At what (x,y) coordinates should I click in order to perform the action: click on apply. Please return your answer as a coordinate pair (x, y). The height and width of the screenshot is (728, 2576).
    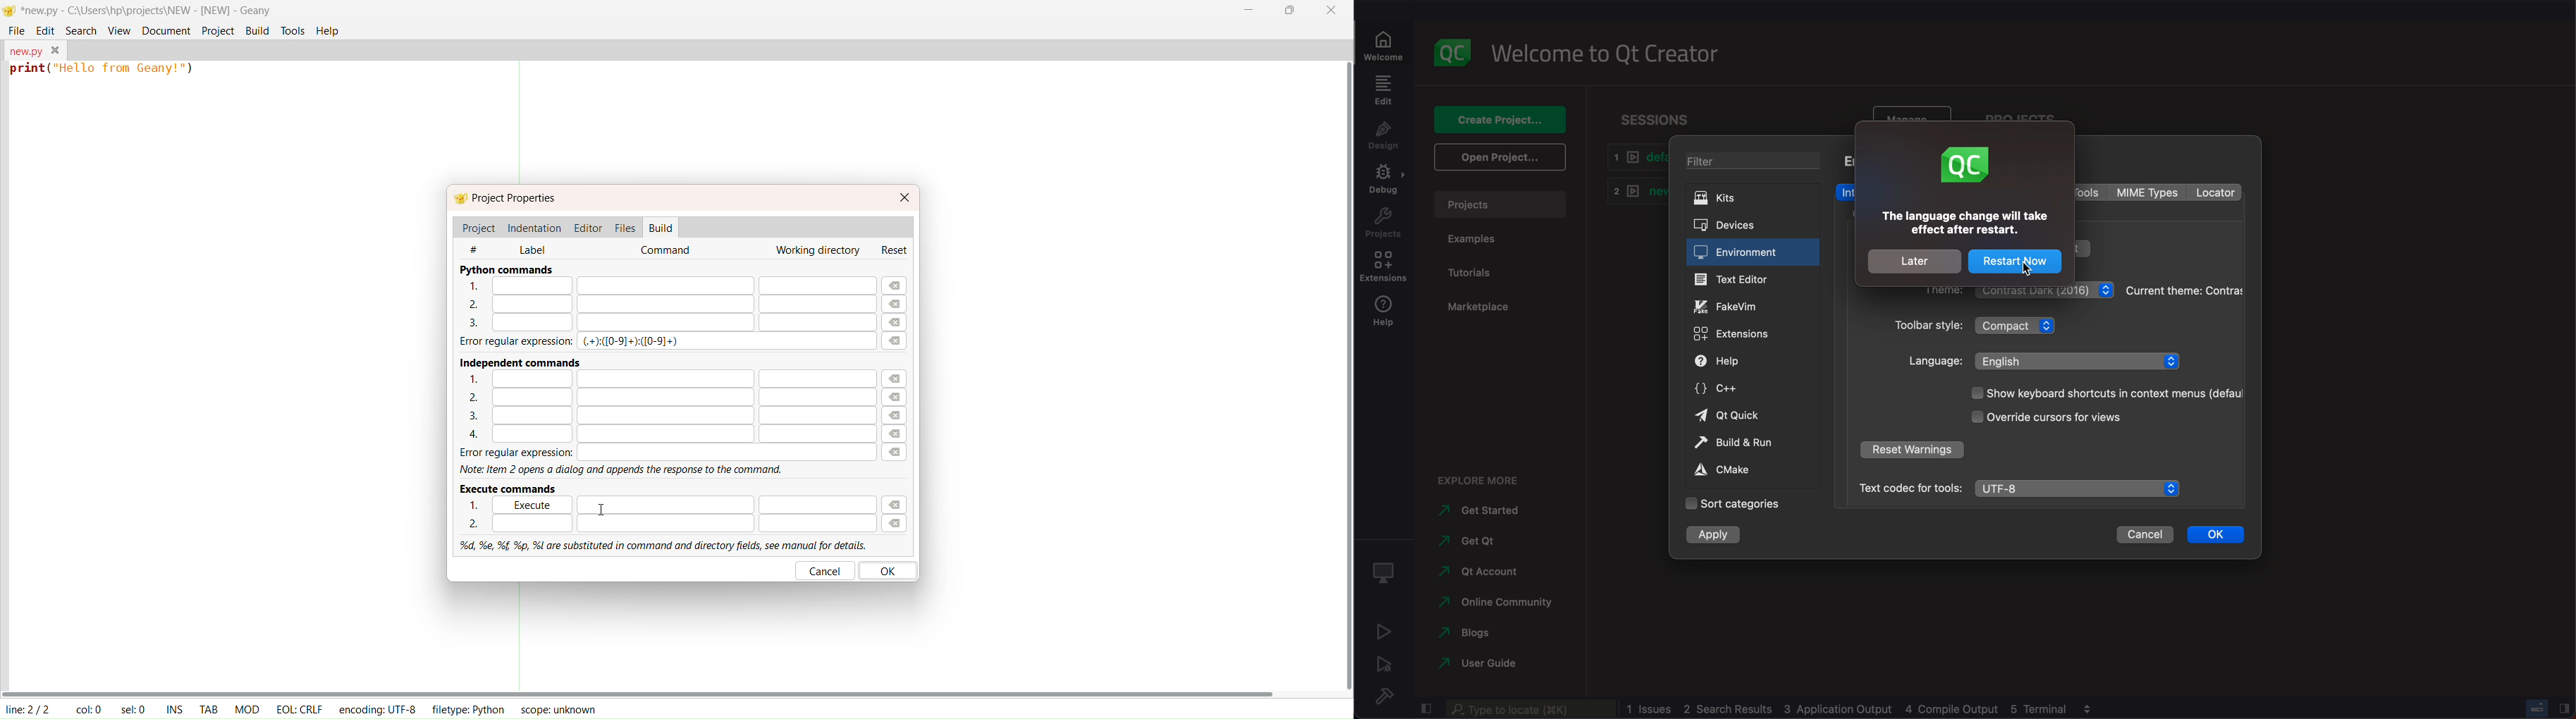
    Looking at the image, I should click on (1715, 534).